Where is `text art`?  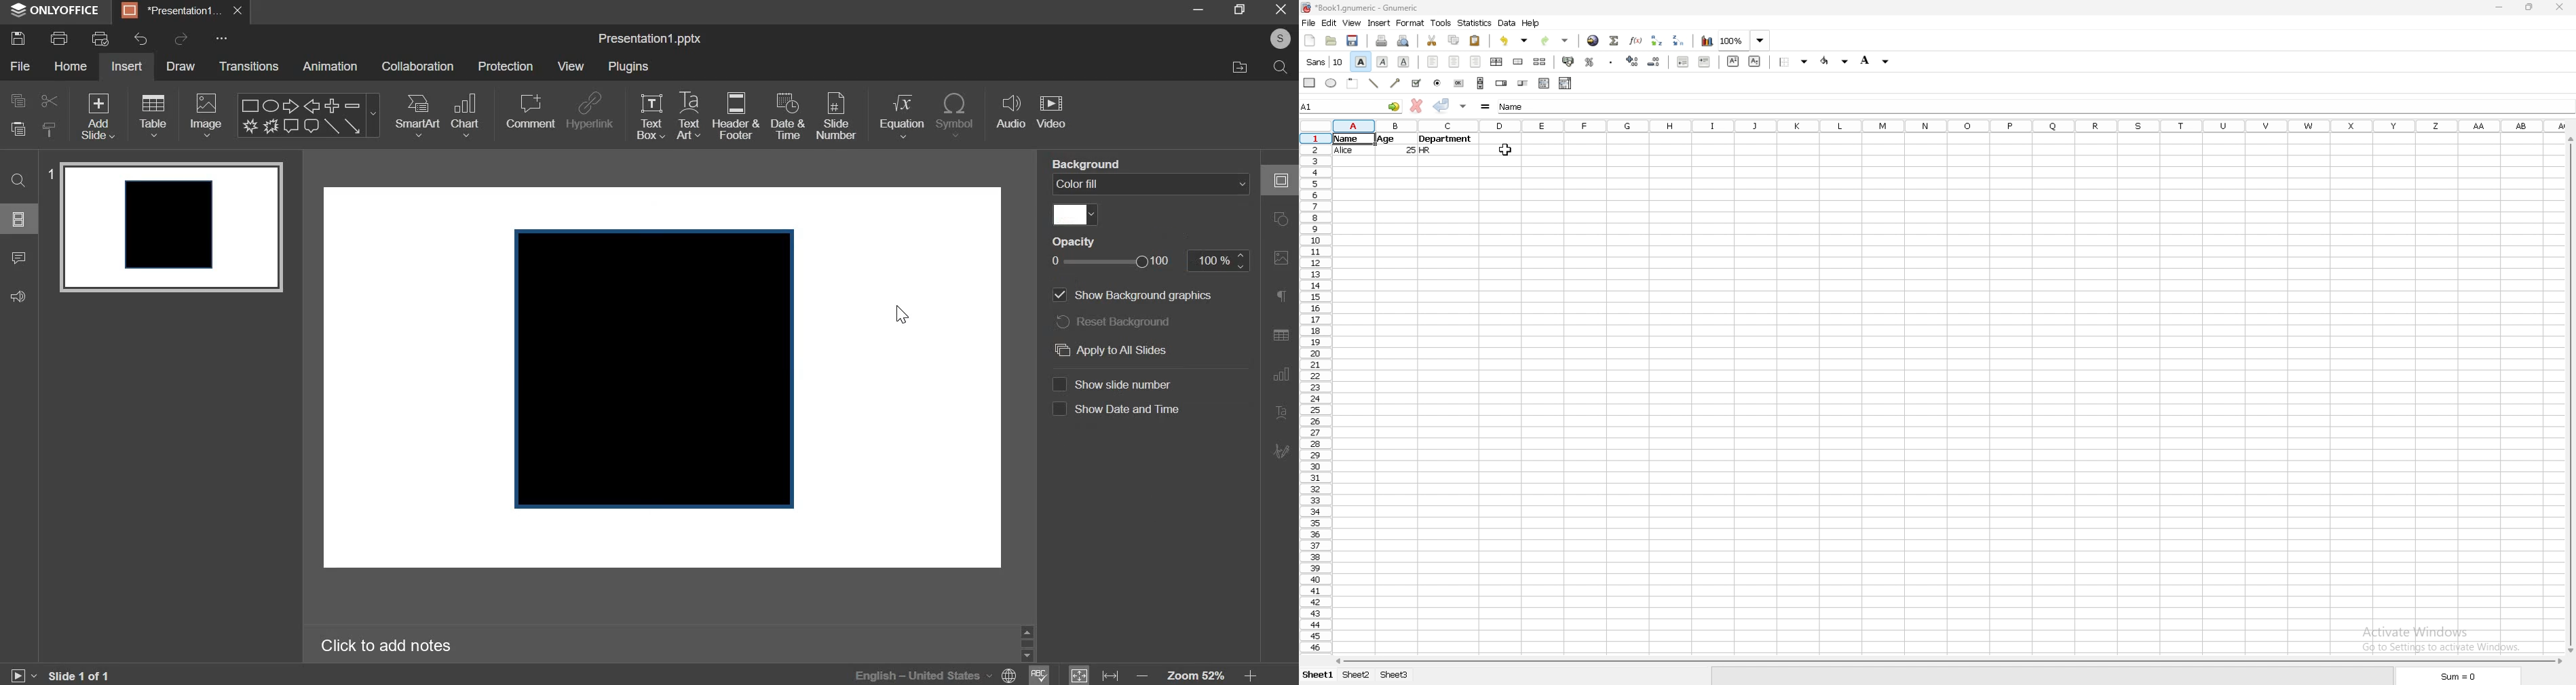 text art is located at coordinates (689, 117).